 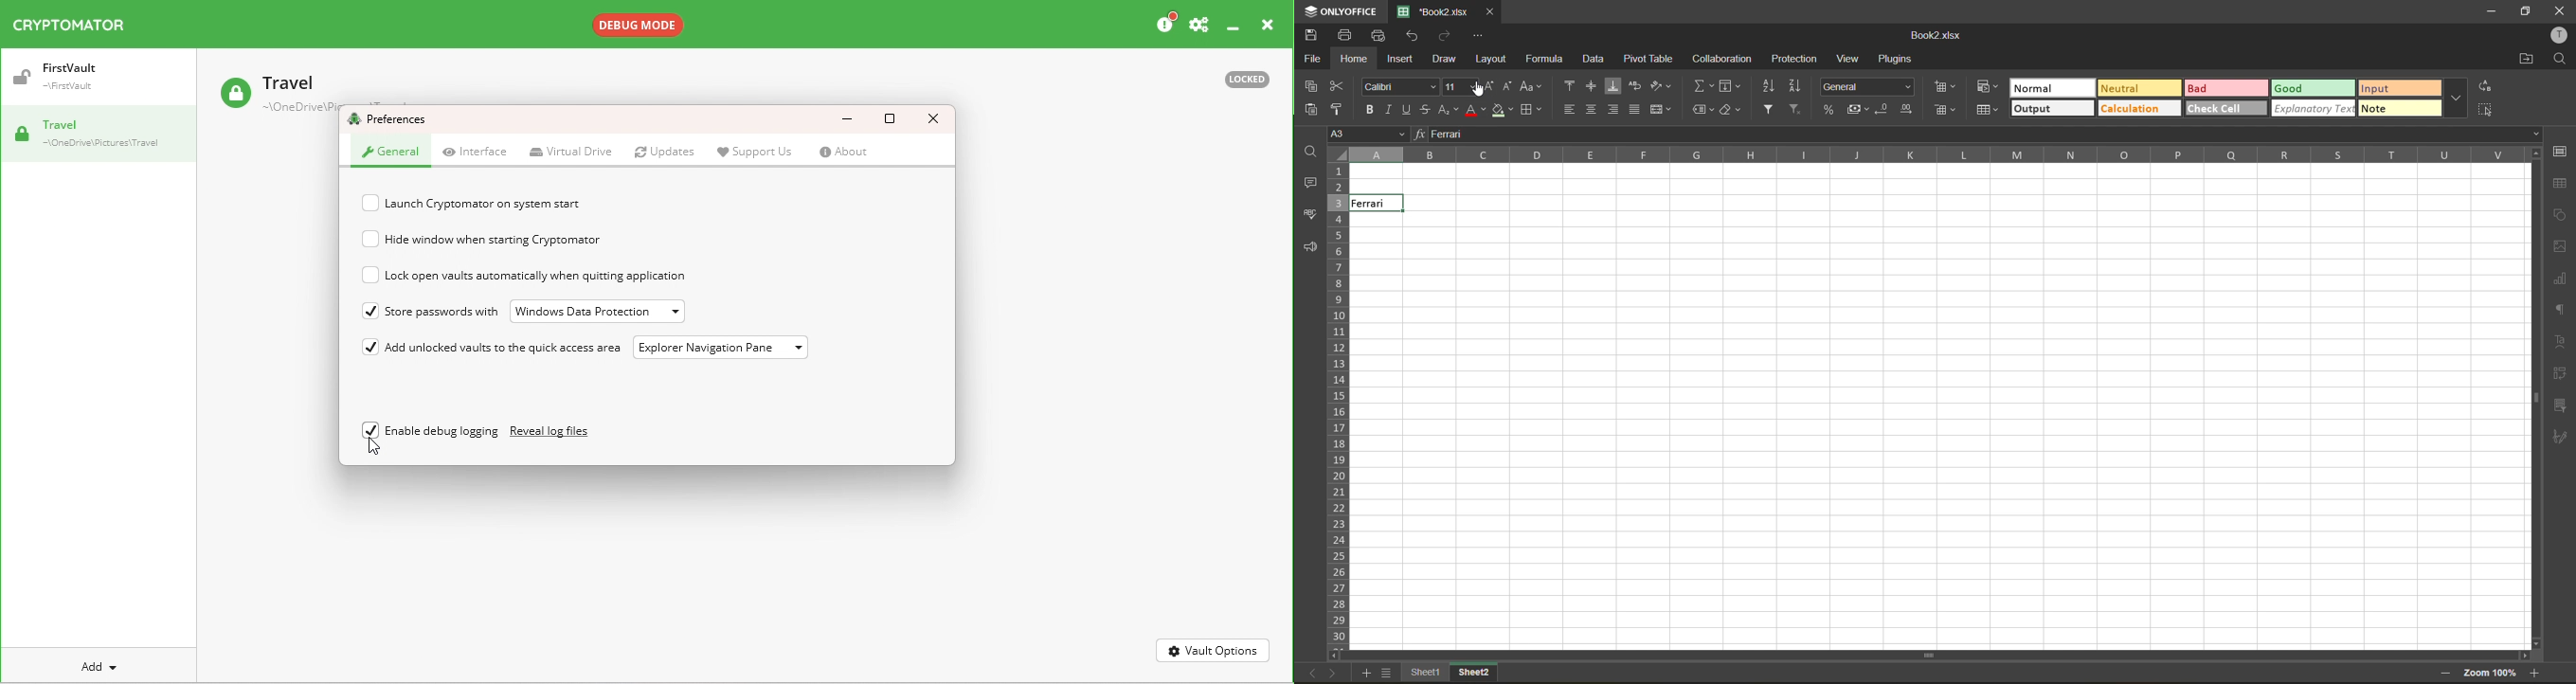 What do you see at coordinates (2402, 88) in the screenshot?
I see `input` at bounding box center [2402, 88].